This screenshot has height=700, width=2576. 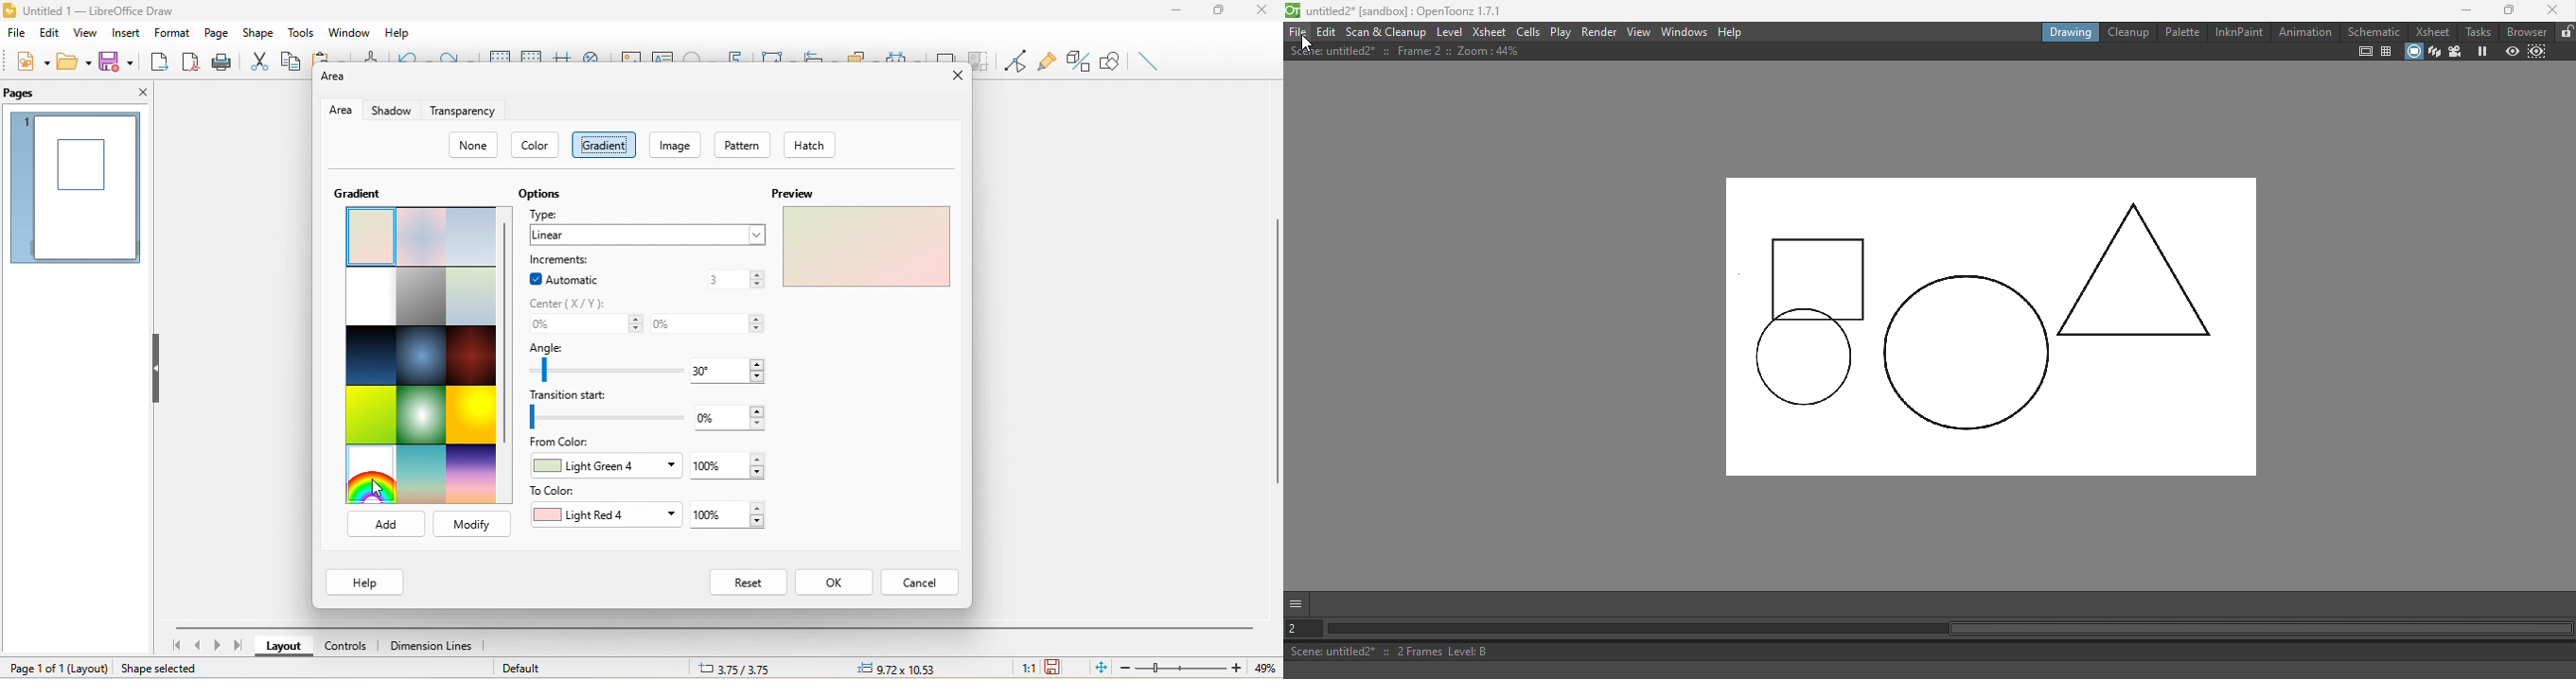 I want to click on rainbow , so click(x=374, y=477).